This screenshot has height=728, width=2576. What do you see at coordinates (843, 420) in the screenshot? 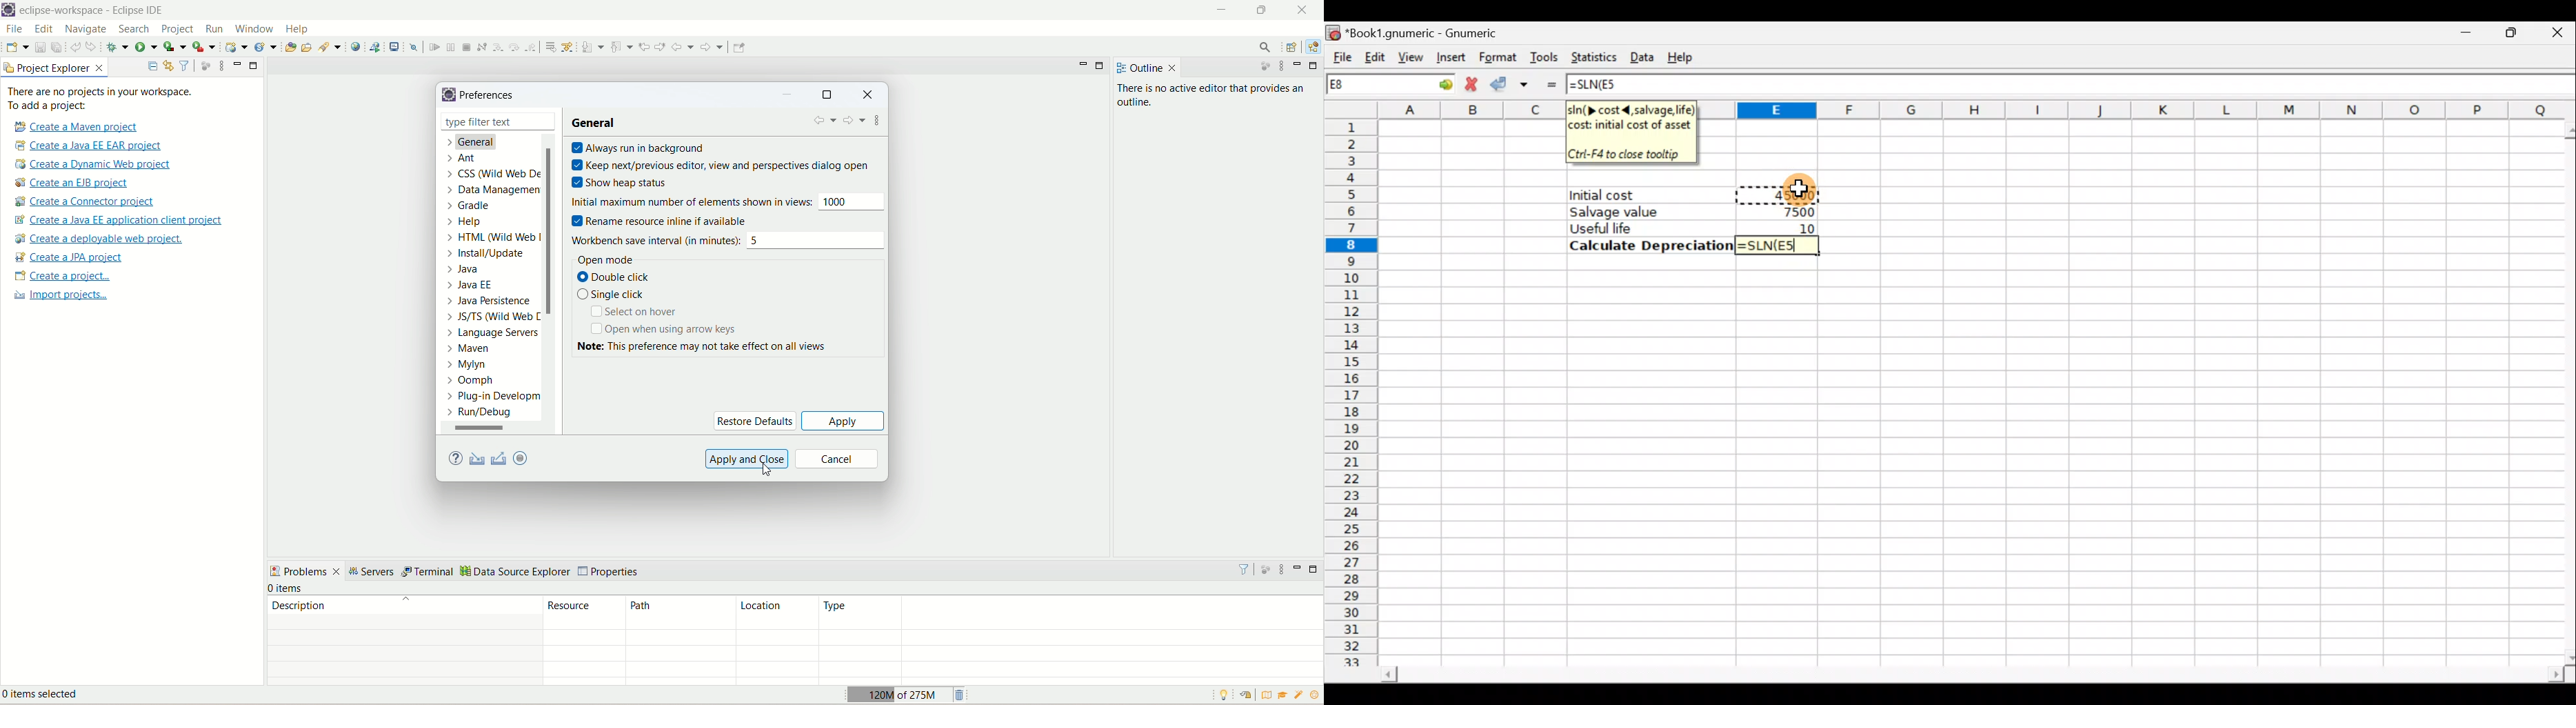
I see `apply` at bounding box center [843, 420].